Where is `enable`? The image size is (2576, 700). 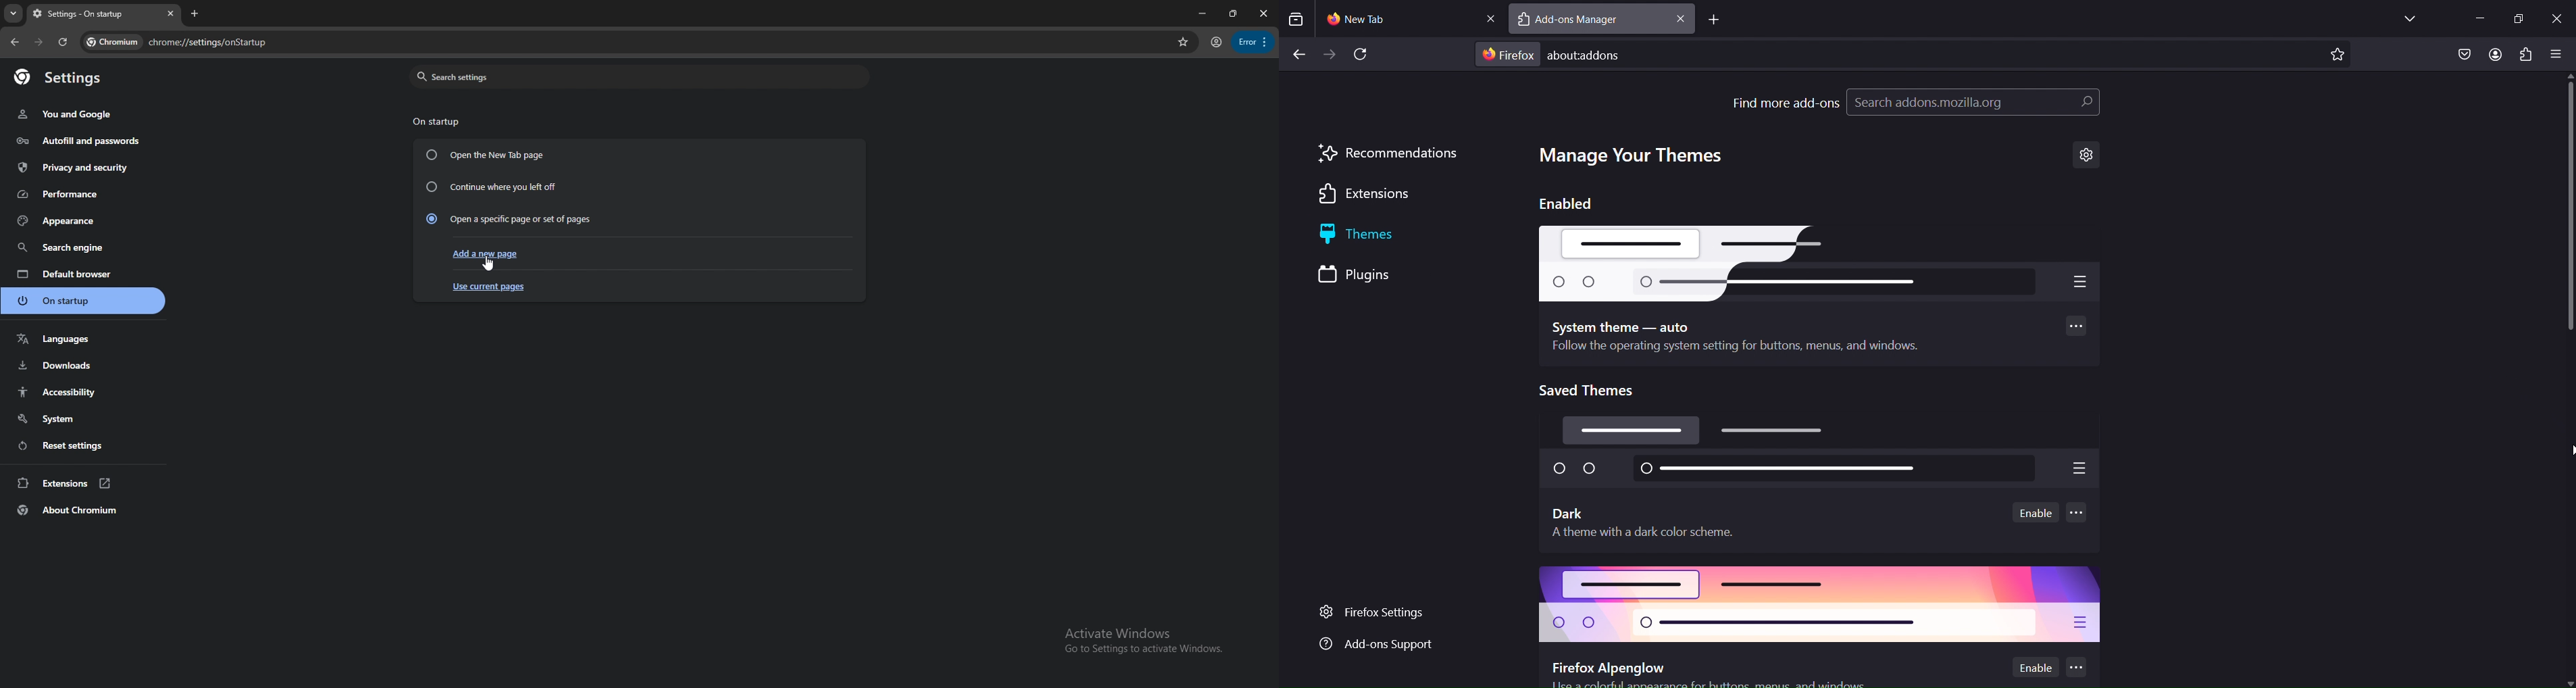
enable is located at coordinates (2037, 512).